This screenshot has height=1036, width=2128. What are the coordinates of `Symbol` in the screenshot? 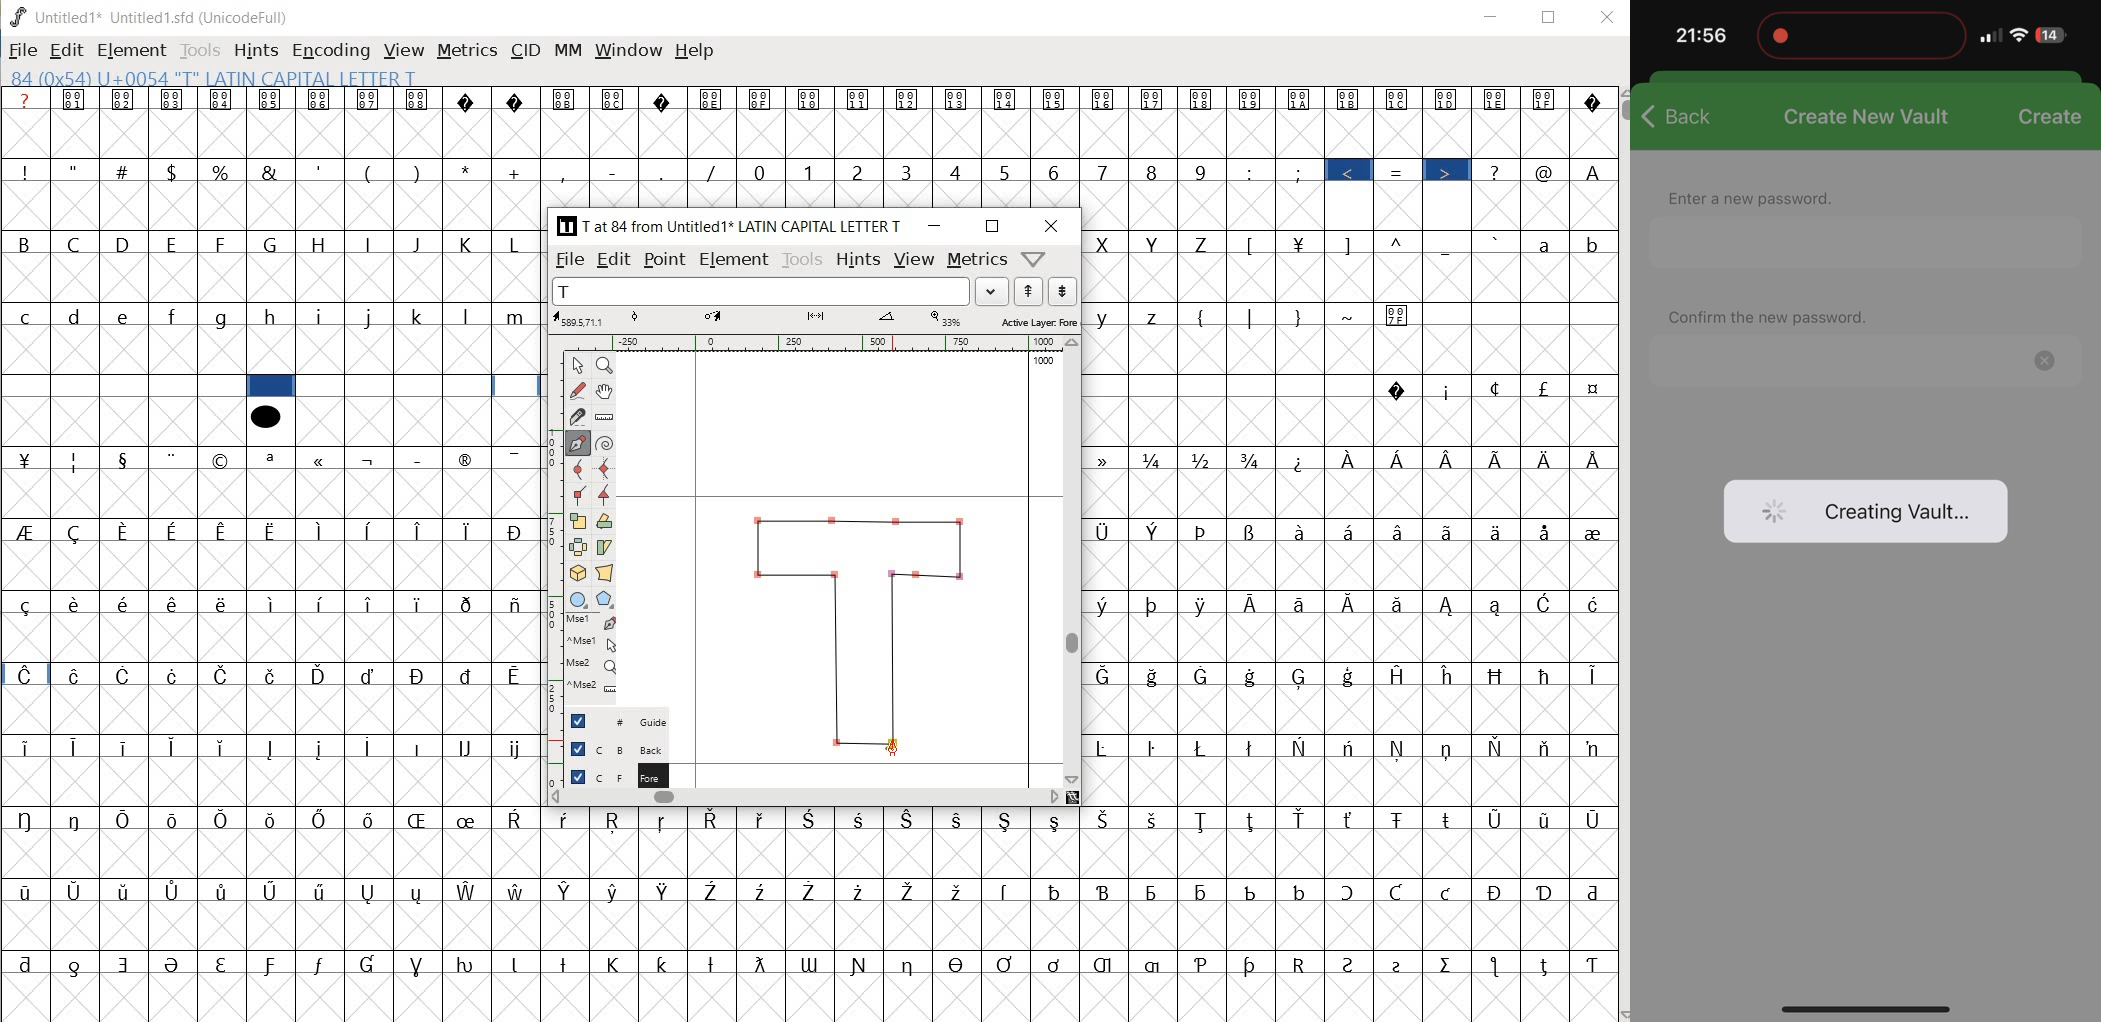 It's located at (909, 890).